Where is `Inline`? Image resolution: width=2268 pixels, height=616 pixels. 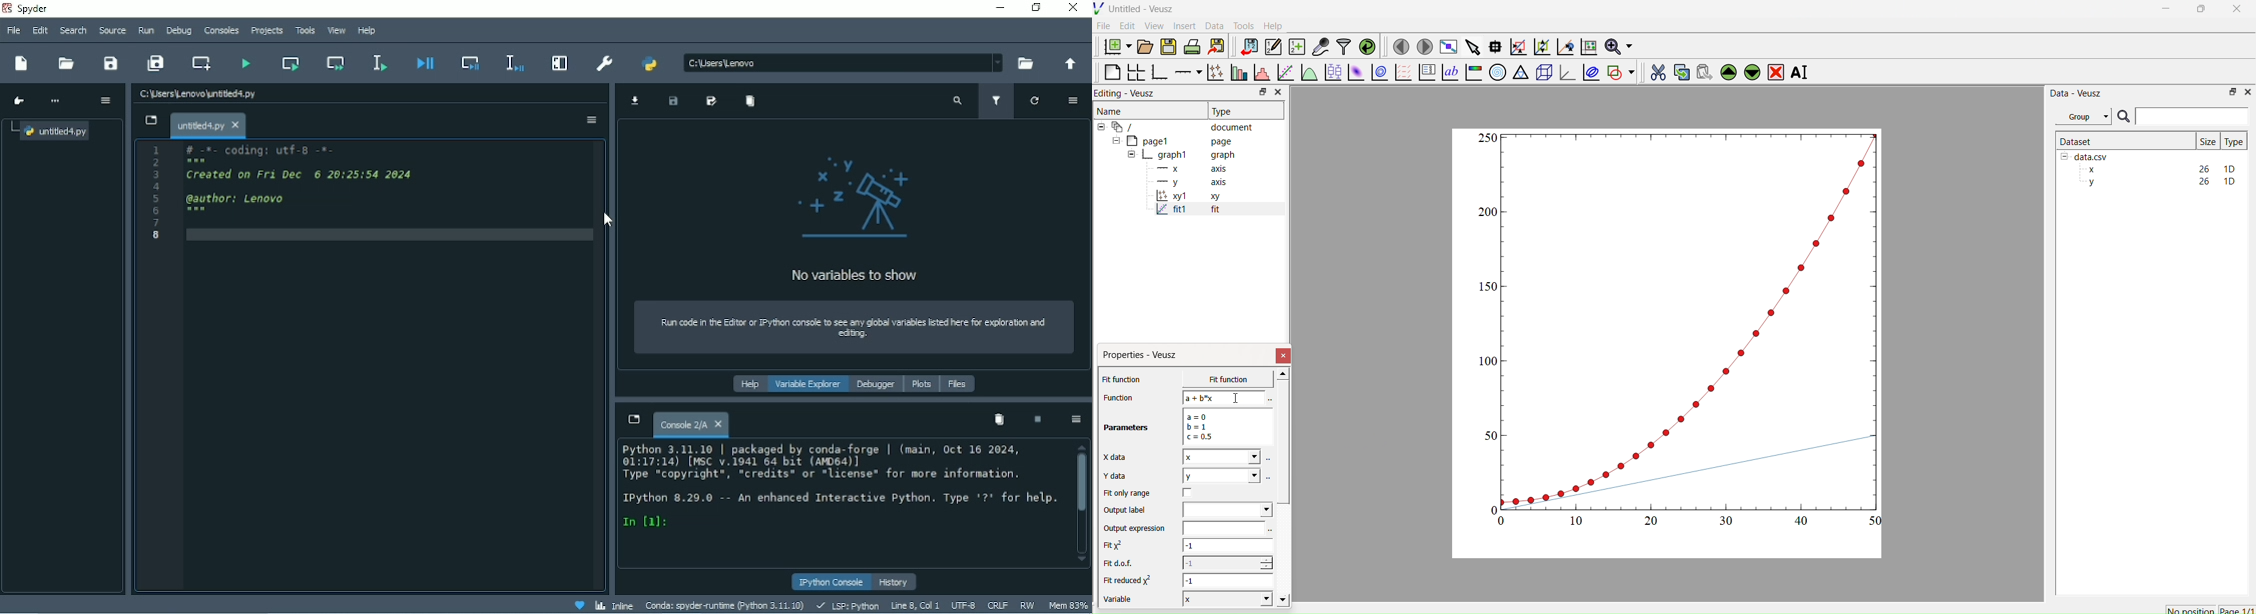
Inline is located at coordinates (614, 604).